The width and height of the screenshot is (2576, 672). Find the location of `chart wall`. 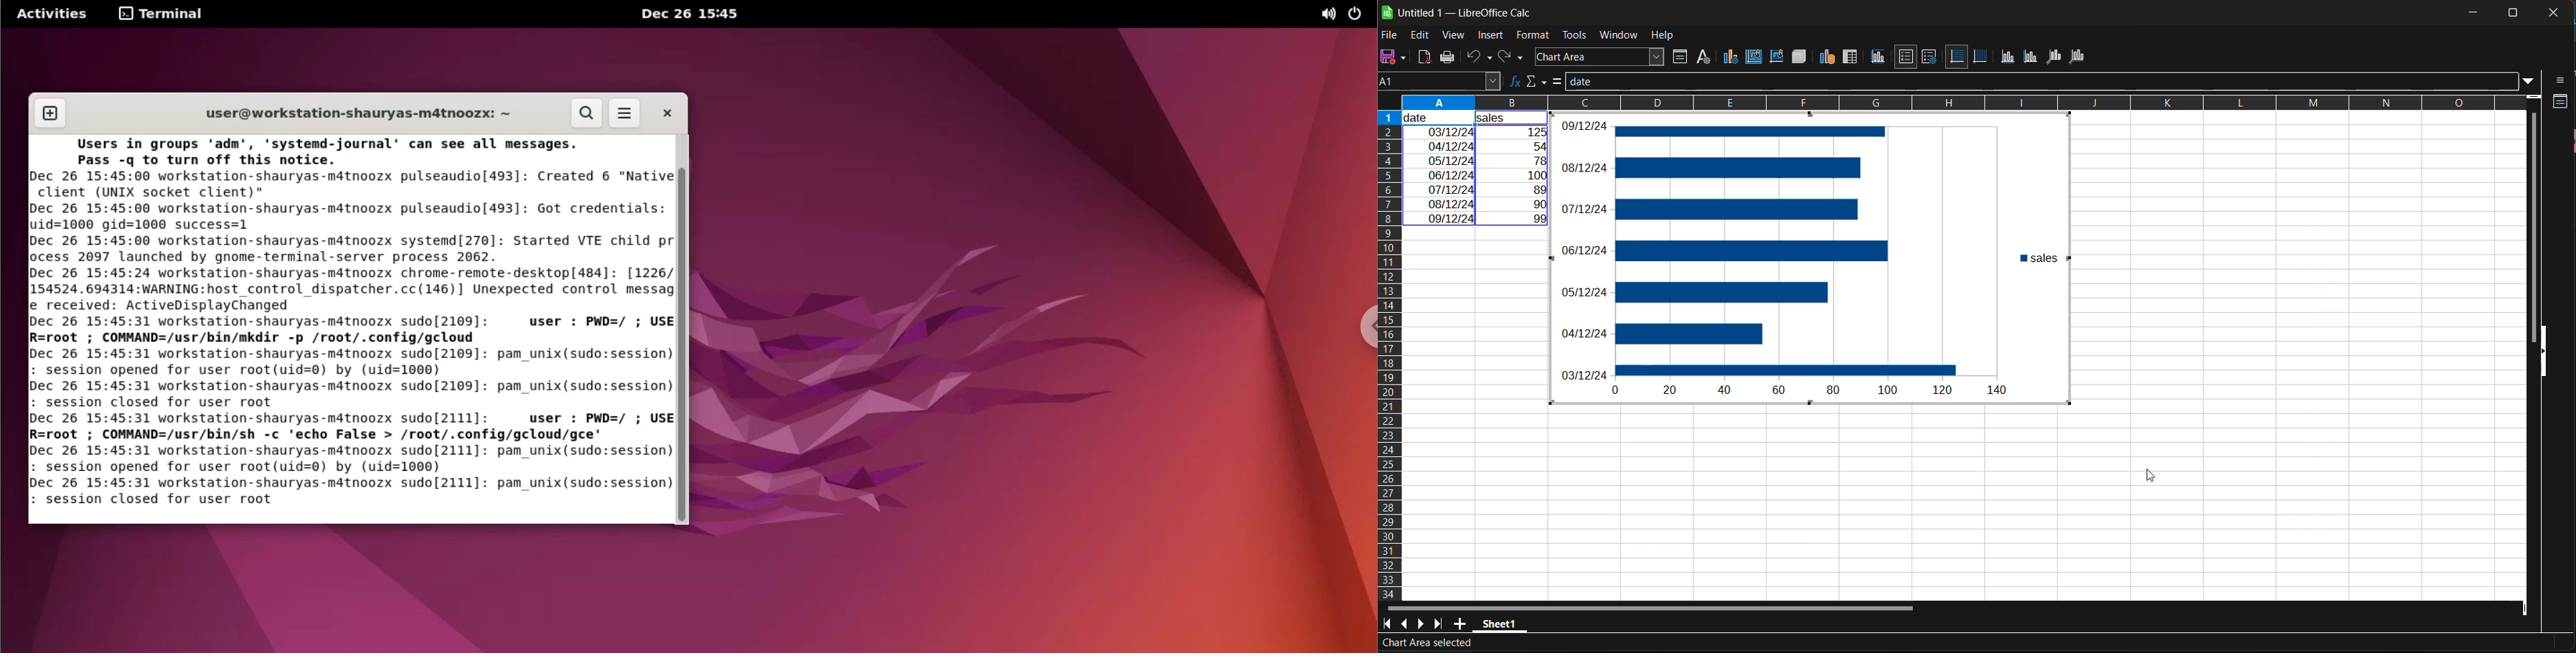

chart wall is located at coordinates (1777, 56).